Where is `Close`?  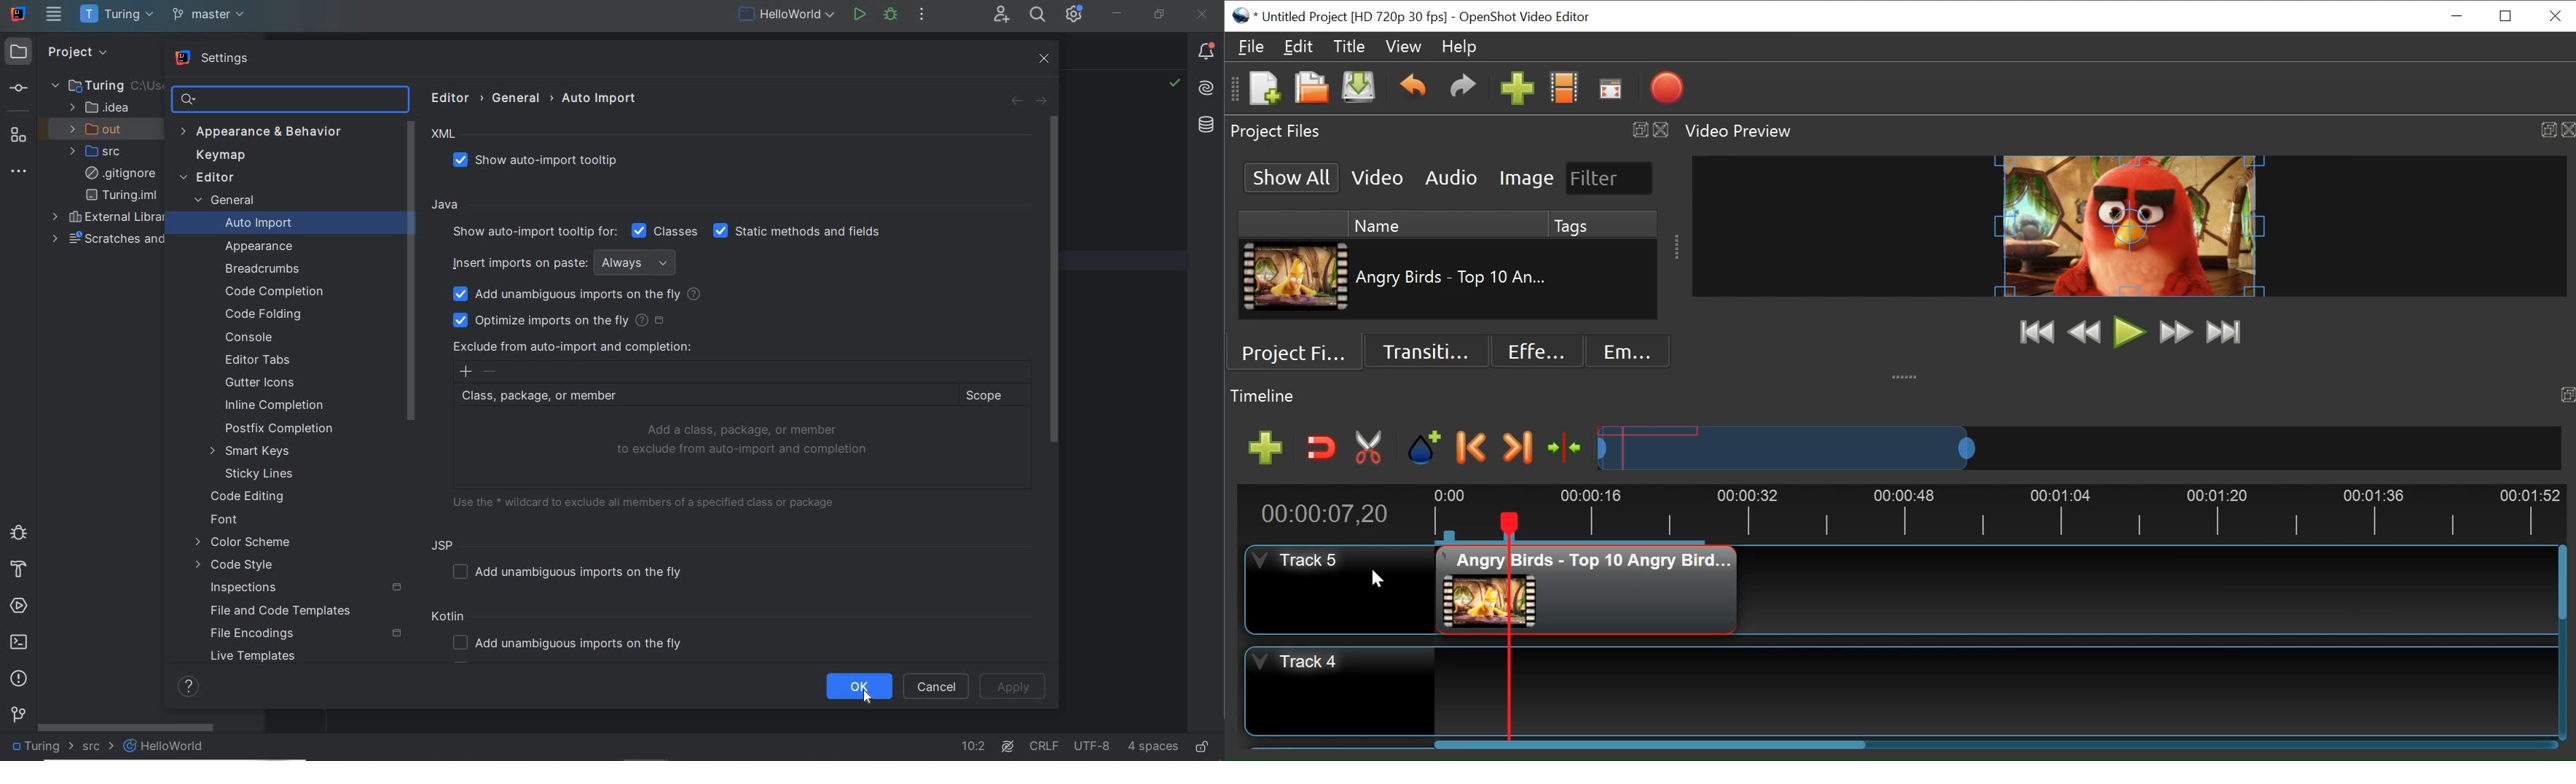 Close is located at coordinates (2556, 17).